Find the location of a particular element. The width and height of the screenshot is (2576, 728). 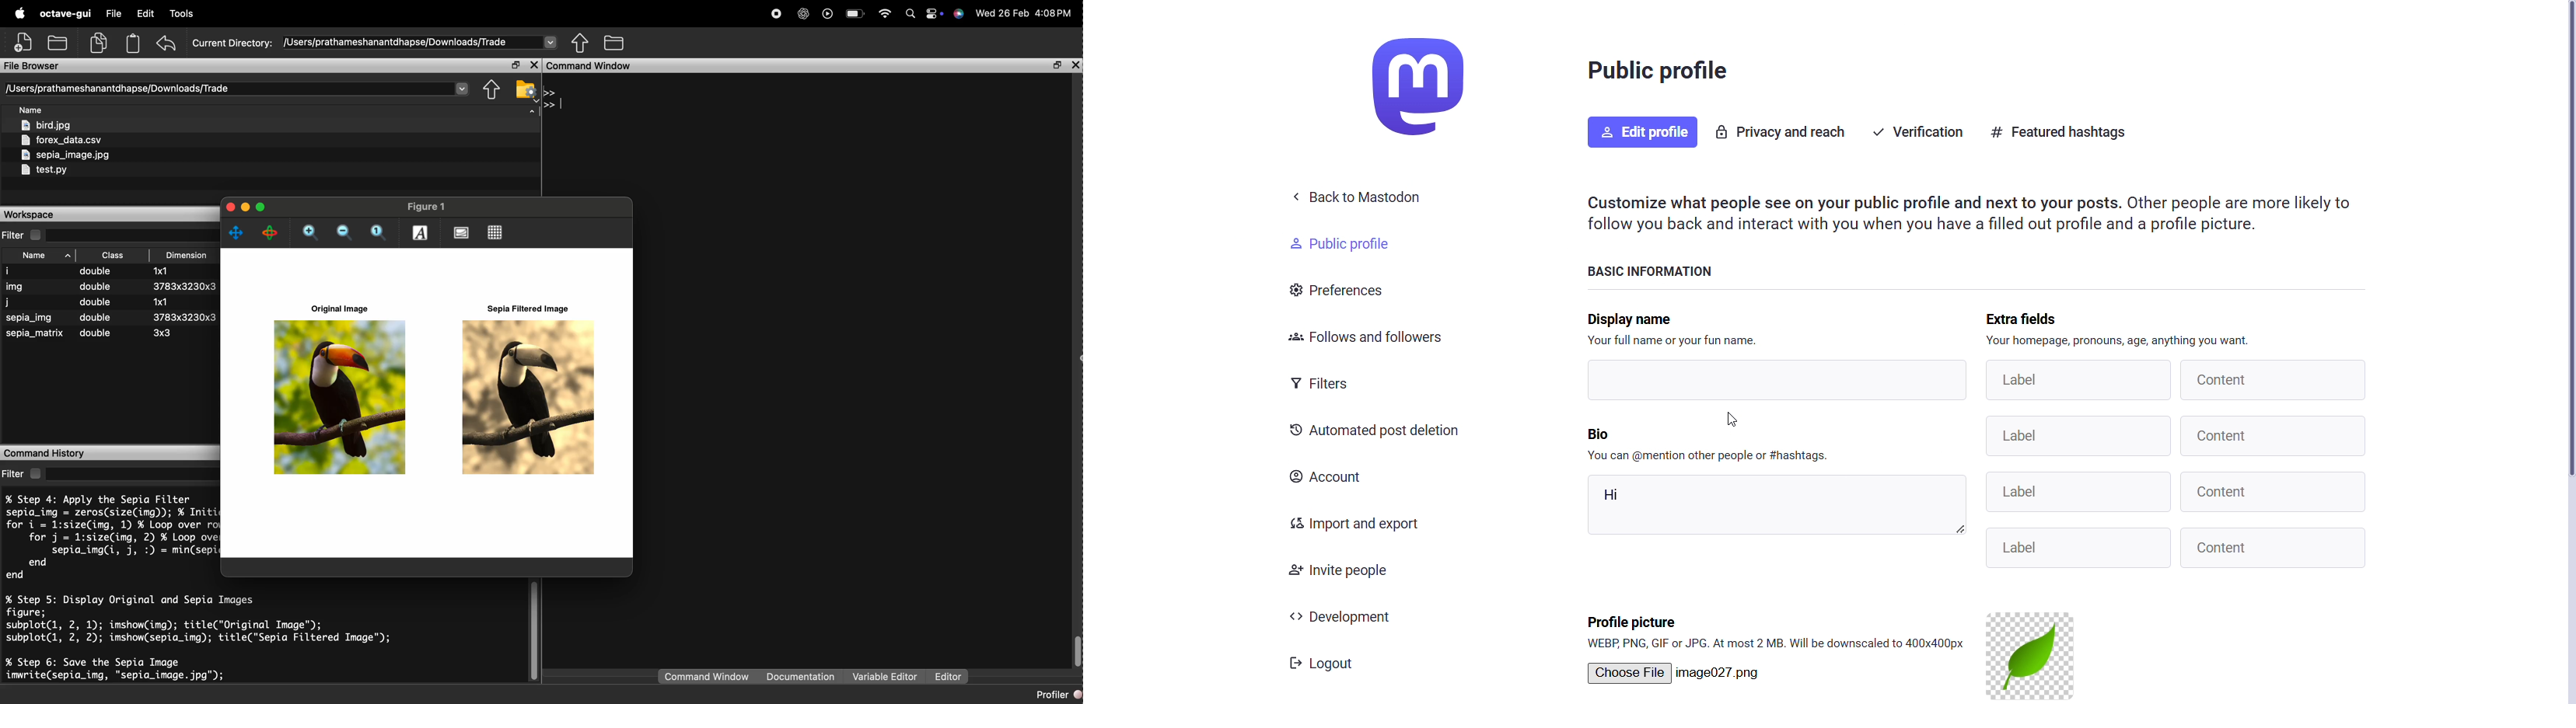

wifi is located at coordinates (885, 15).